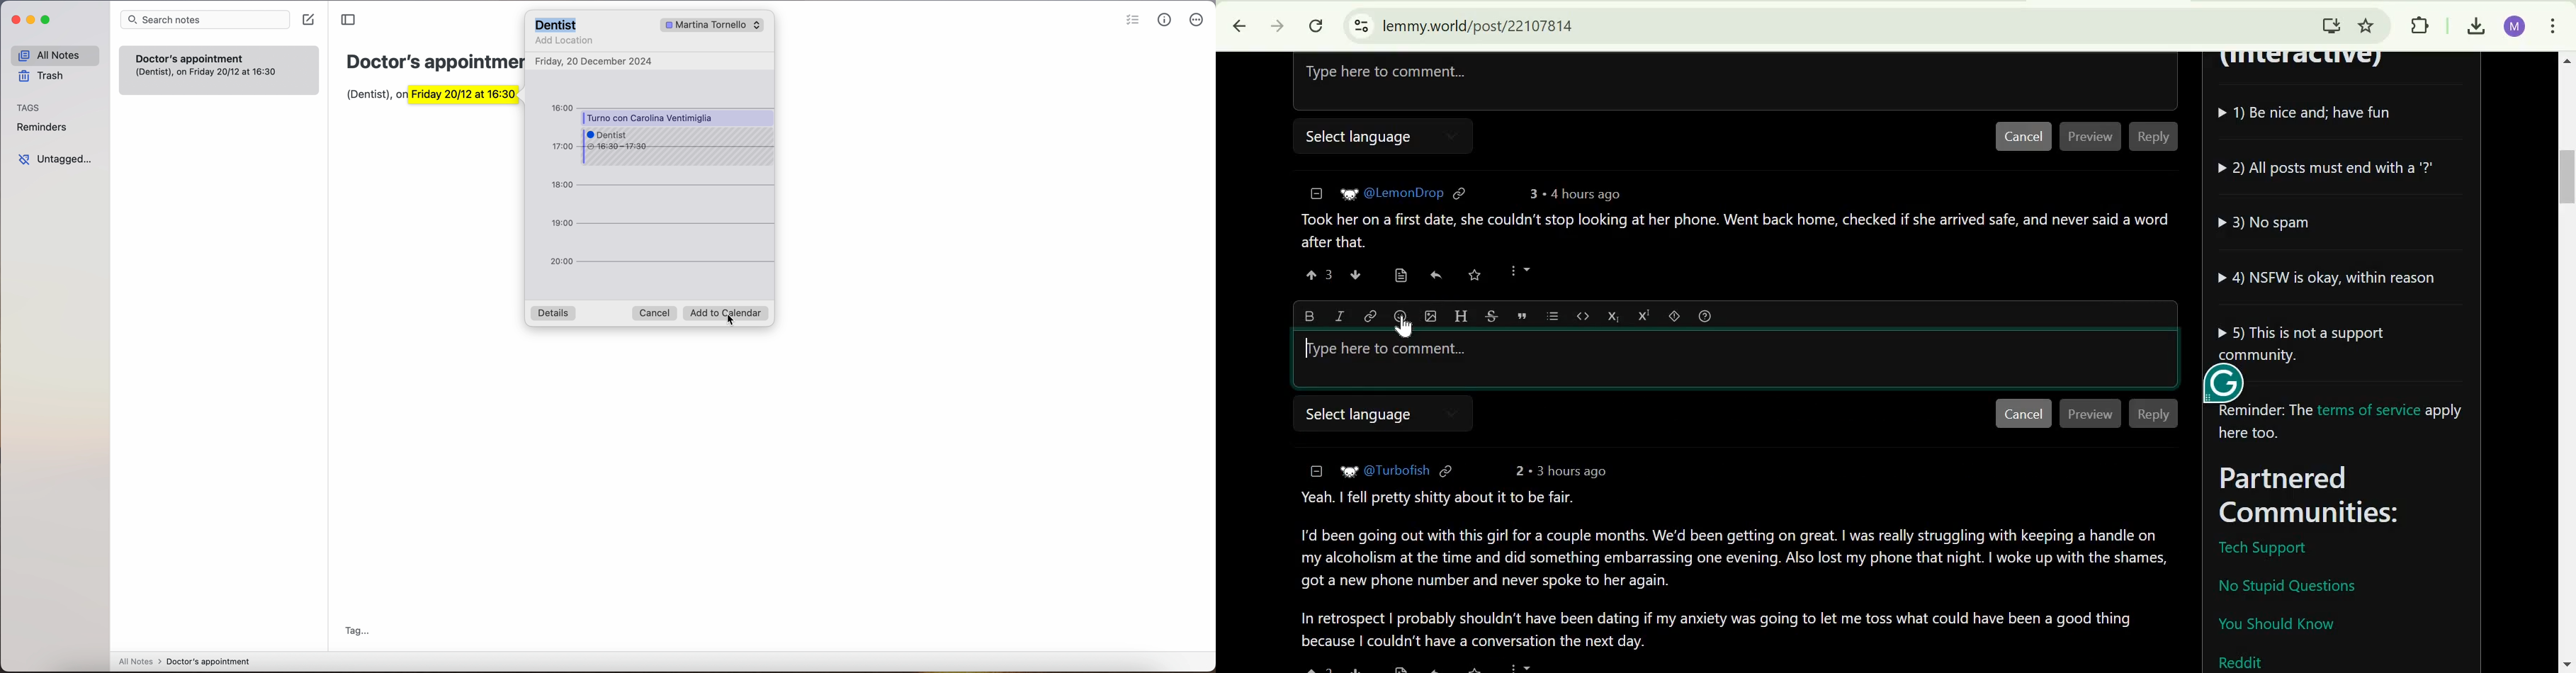 The width and height of the screenshot is (2576, 700). What do you see at coordinates (728, 315) in the screenshot?
I see `Add to Calendar` at bounding box center [728, 315].